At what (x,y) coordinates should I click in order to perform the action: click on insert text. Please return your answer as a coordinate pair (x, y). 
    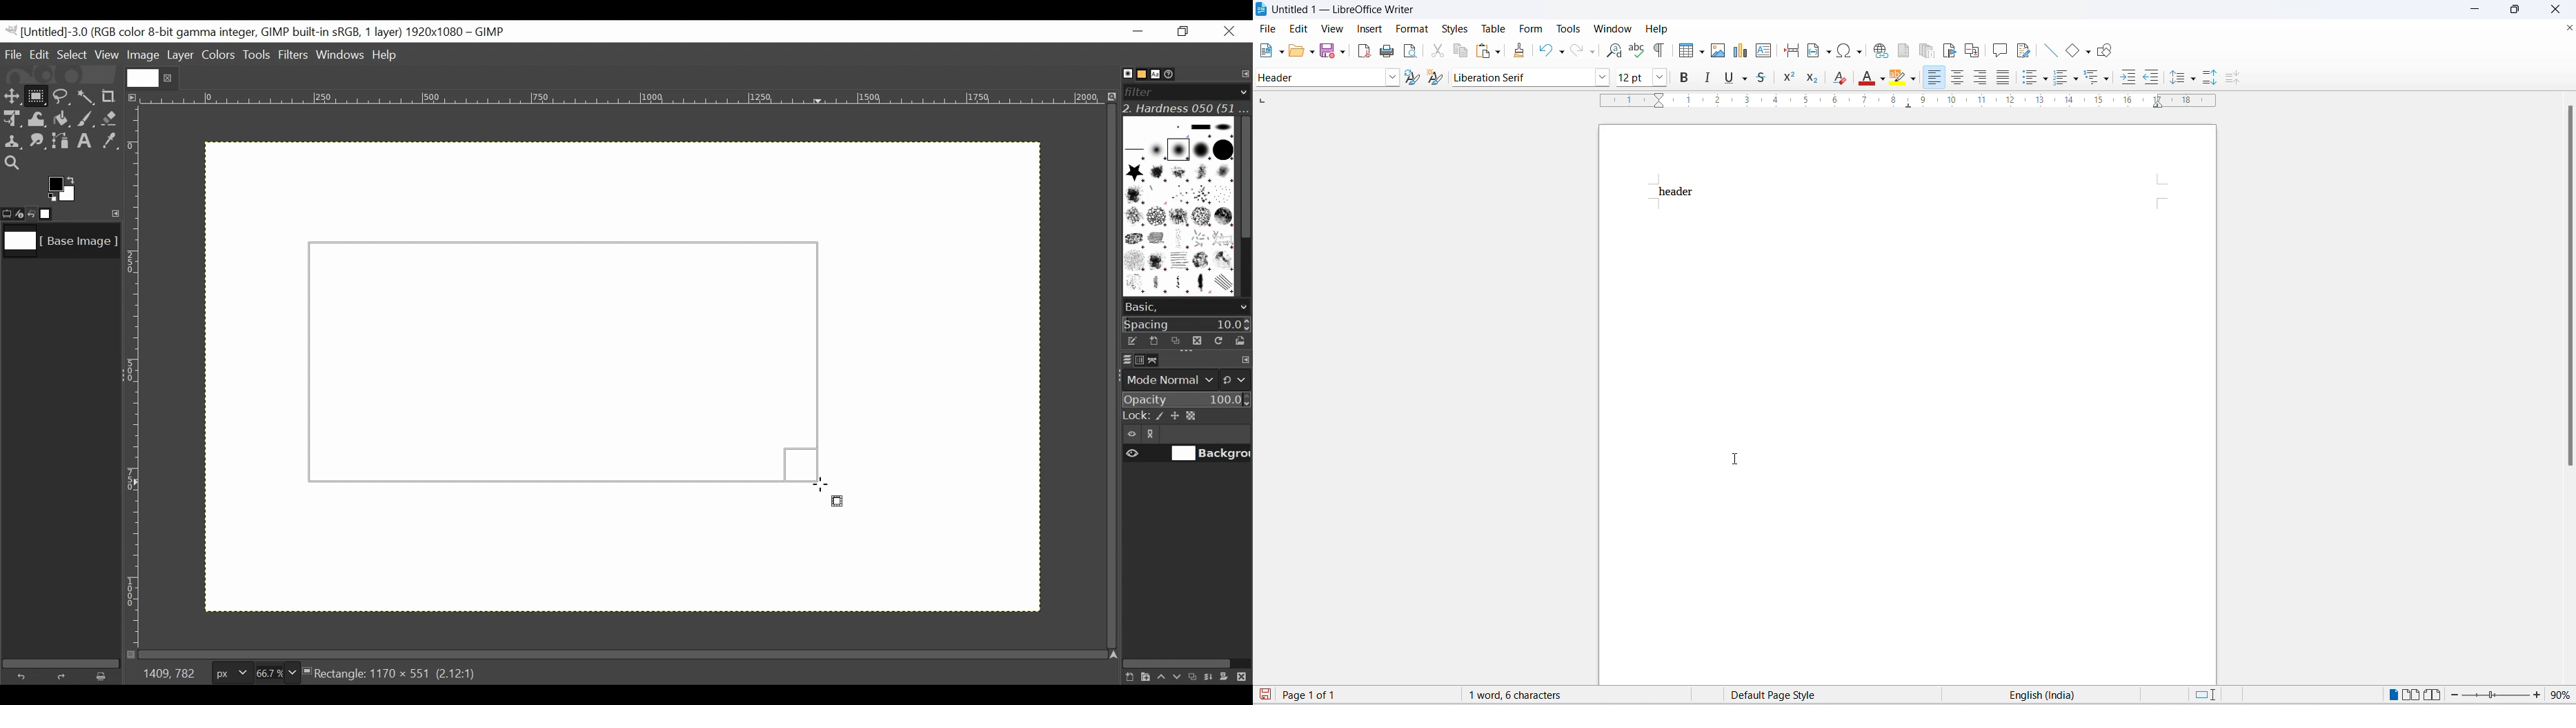
    Looking at the image, I should click on (1763, 51).